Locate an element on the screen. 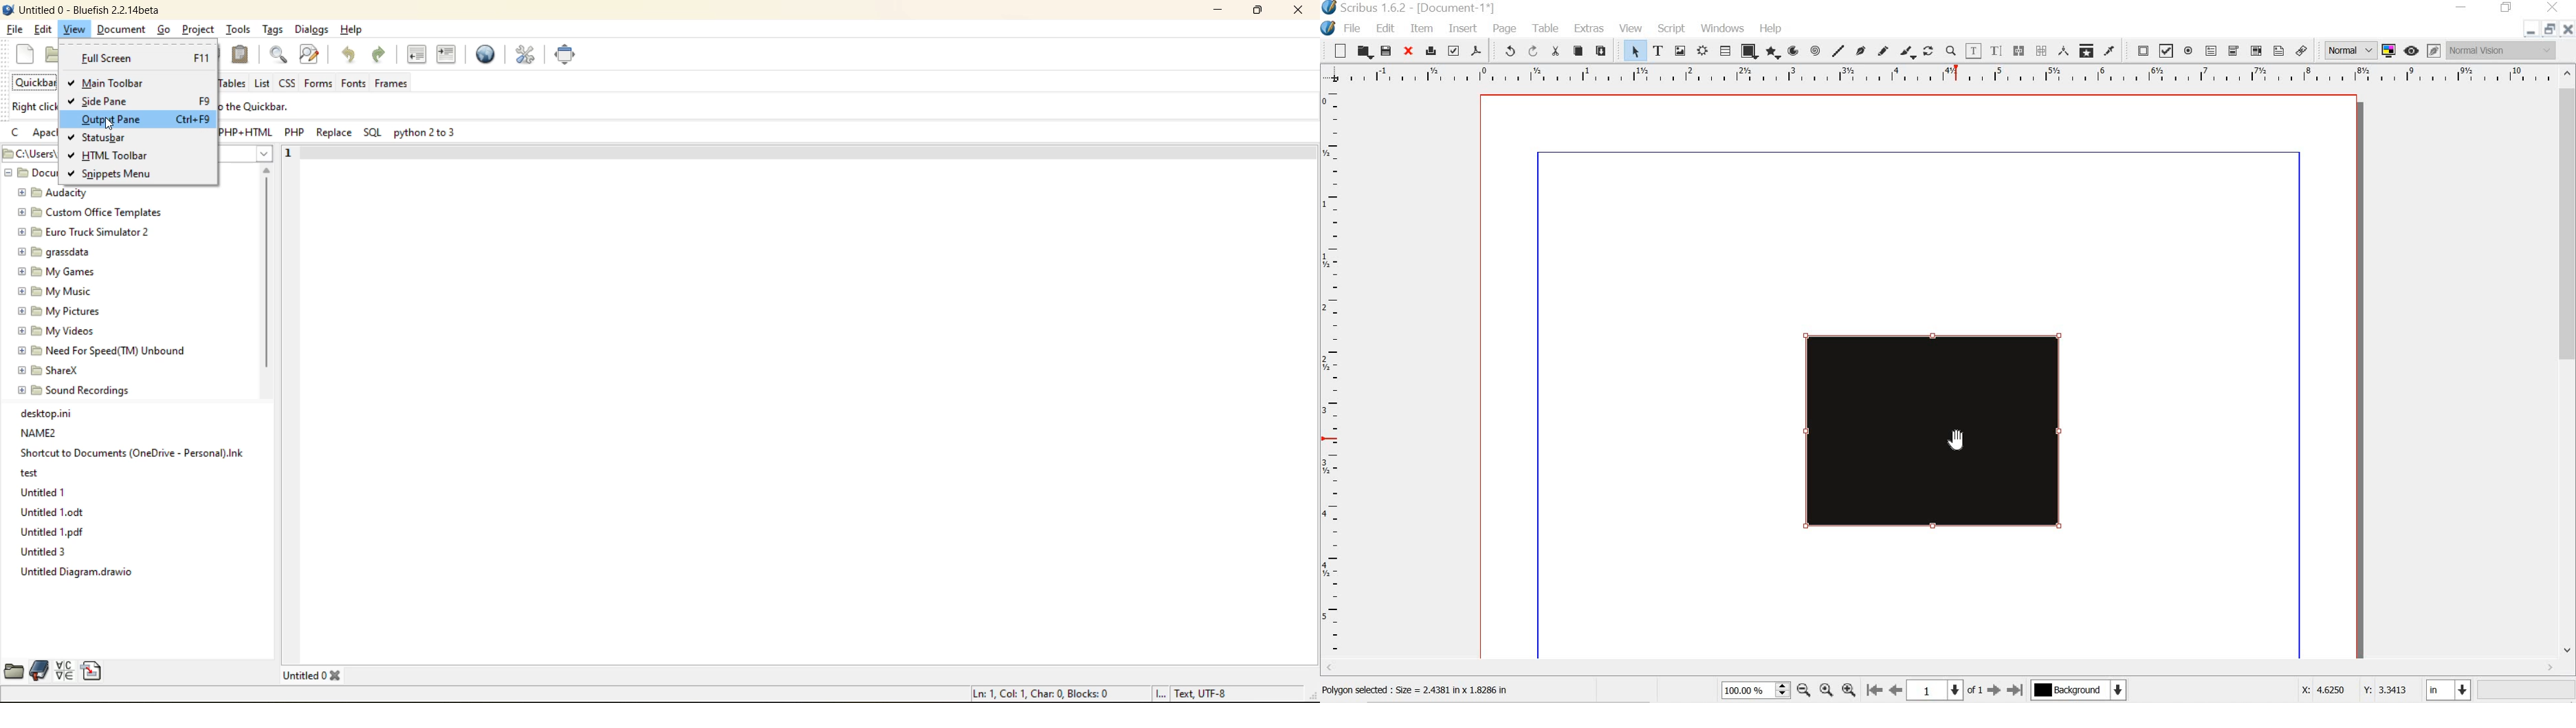 Image resolution: width=2576 pixels, height=728 pixels. Untitled Diagram.drawio is located at coordinates (80, 575).